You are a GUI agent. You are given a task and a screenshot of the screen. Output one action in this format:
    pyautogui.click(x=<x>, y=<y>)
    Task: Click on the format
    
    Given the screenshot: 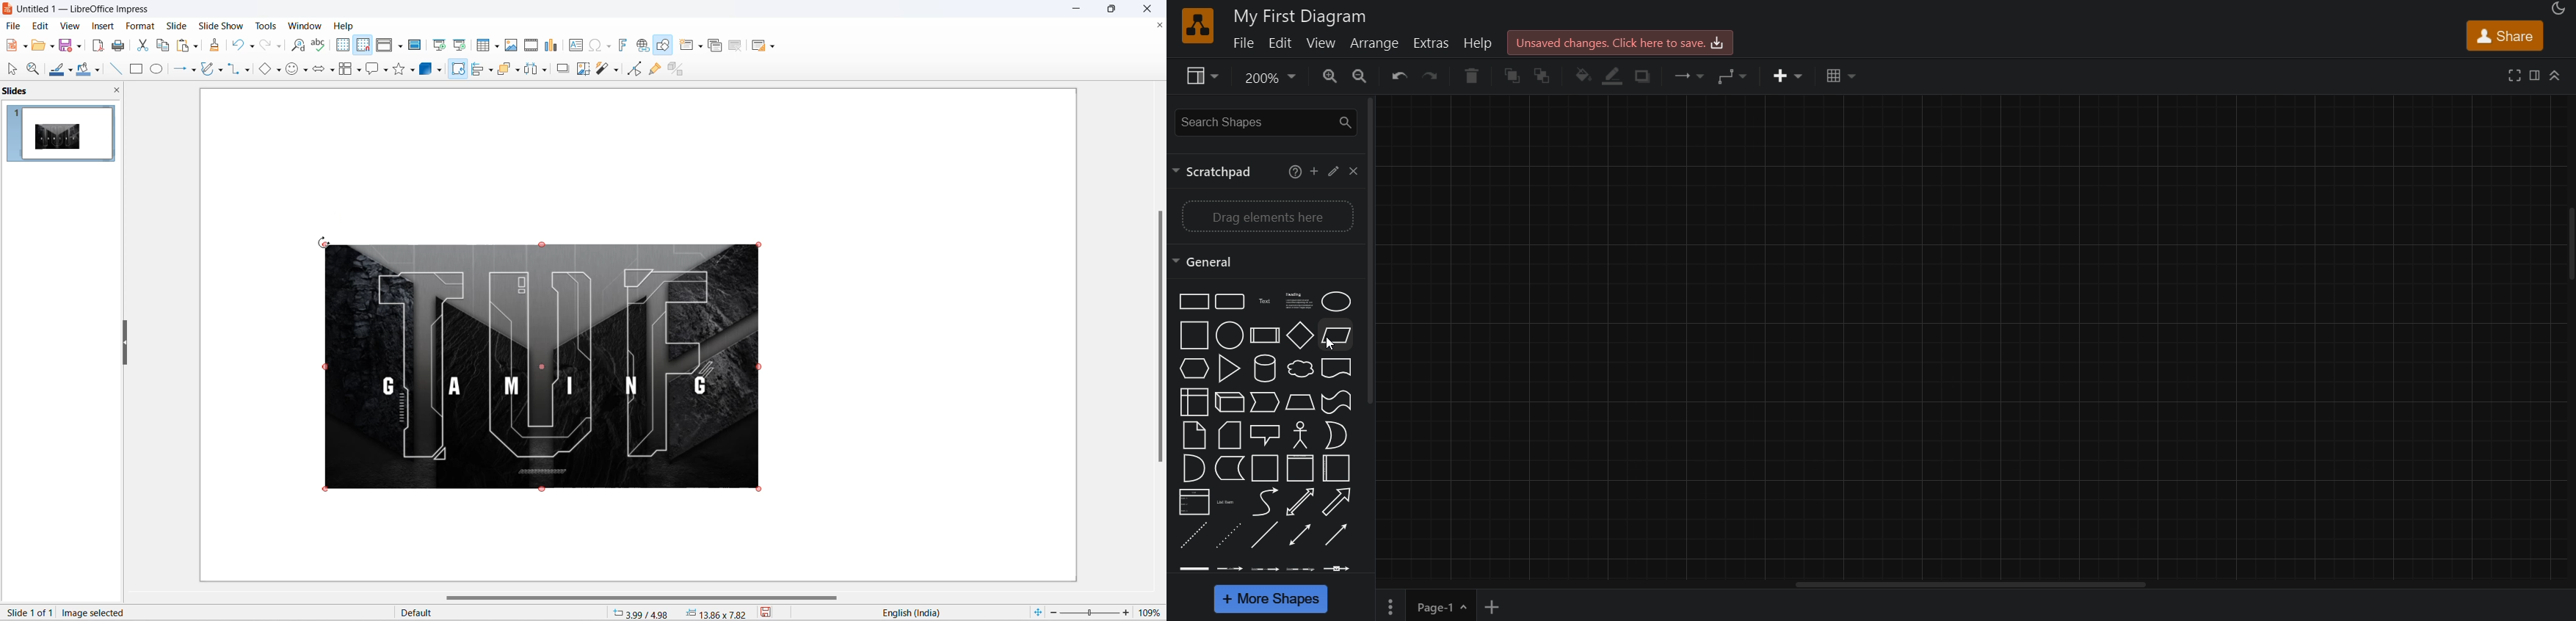 What is the action you would take?
    pyautogui.click(x=2538, y=74)
    